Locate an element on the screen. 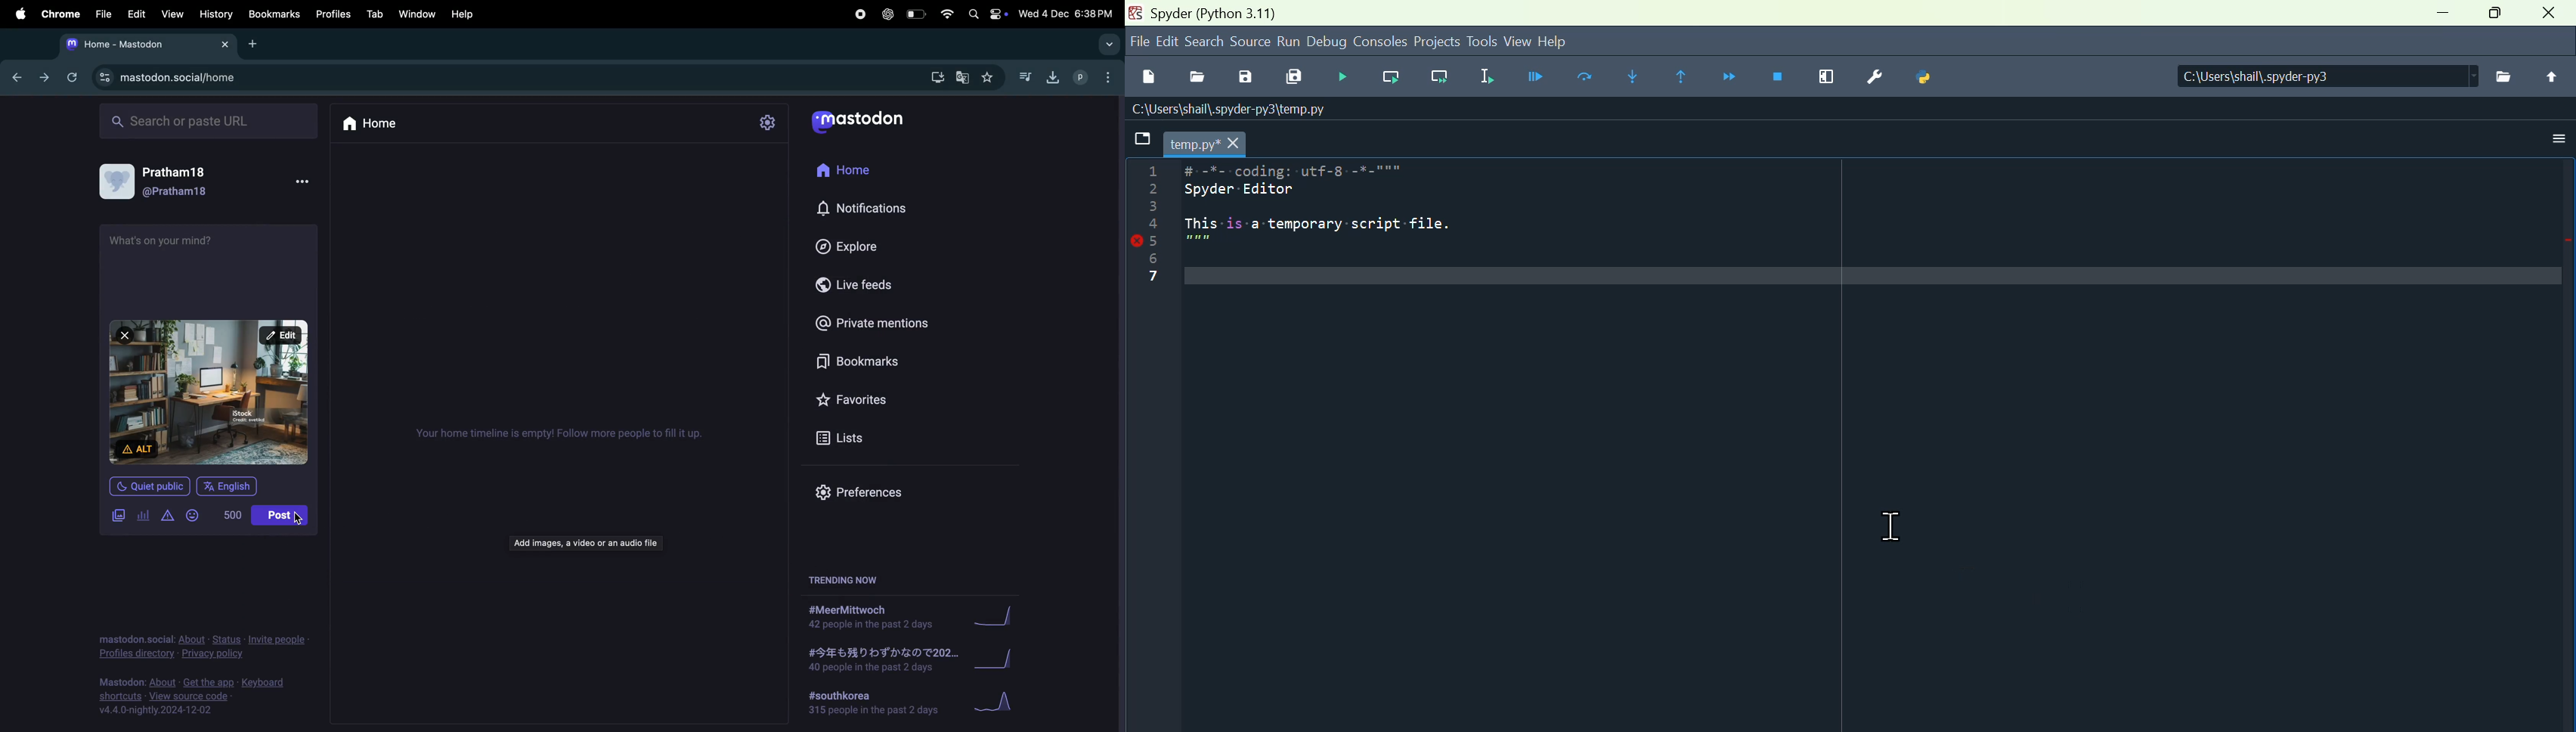  Stop debugging is located at coordinates (1779, 74).